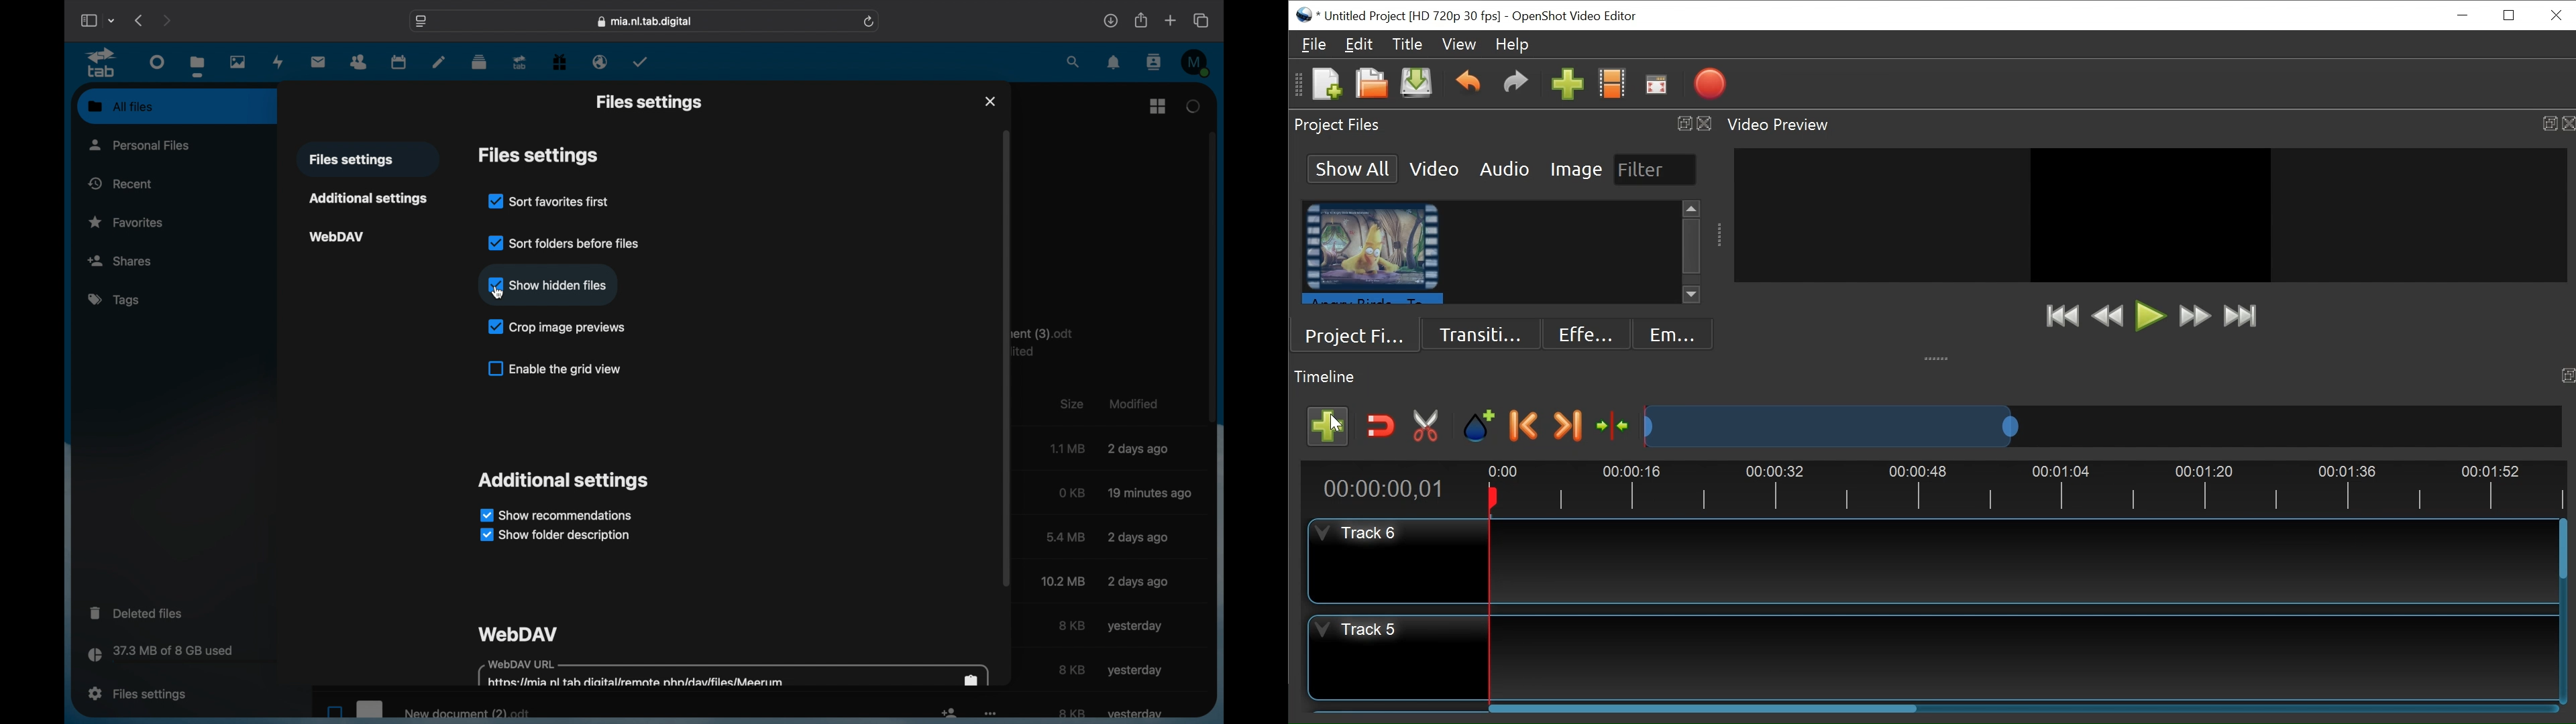 Image resolution: width=2576 pixels, height=728 pixels. I want to click on Audio, so click(1503, 169).